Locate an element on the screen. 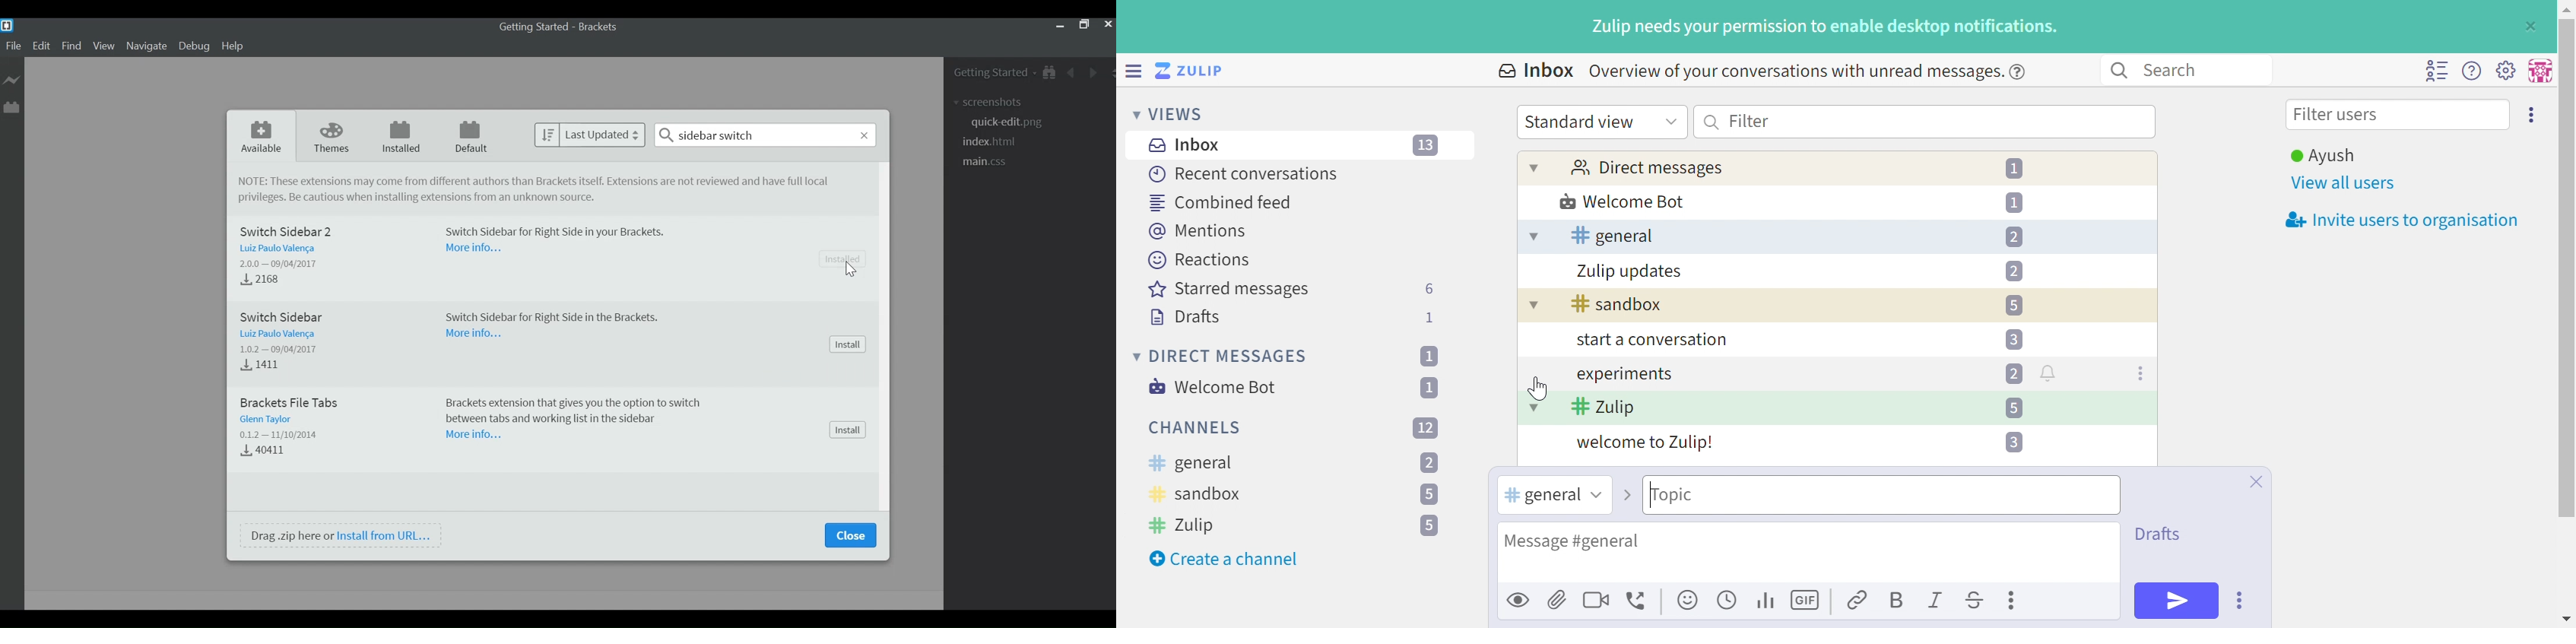 This screenshot has height=644, width=2576. Version - Released Date is located at coordinates (285, 263).